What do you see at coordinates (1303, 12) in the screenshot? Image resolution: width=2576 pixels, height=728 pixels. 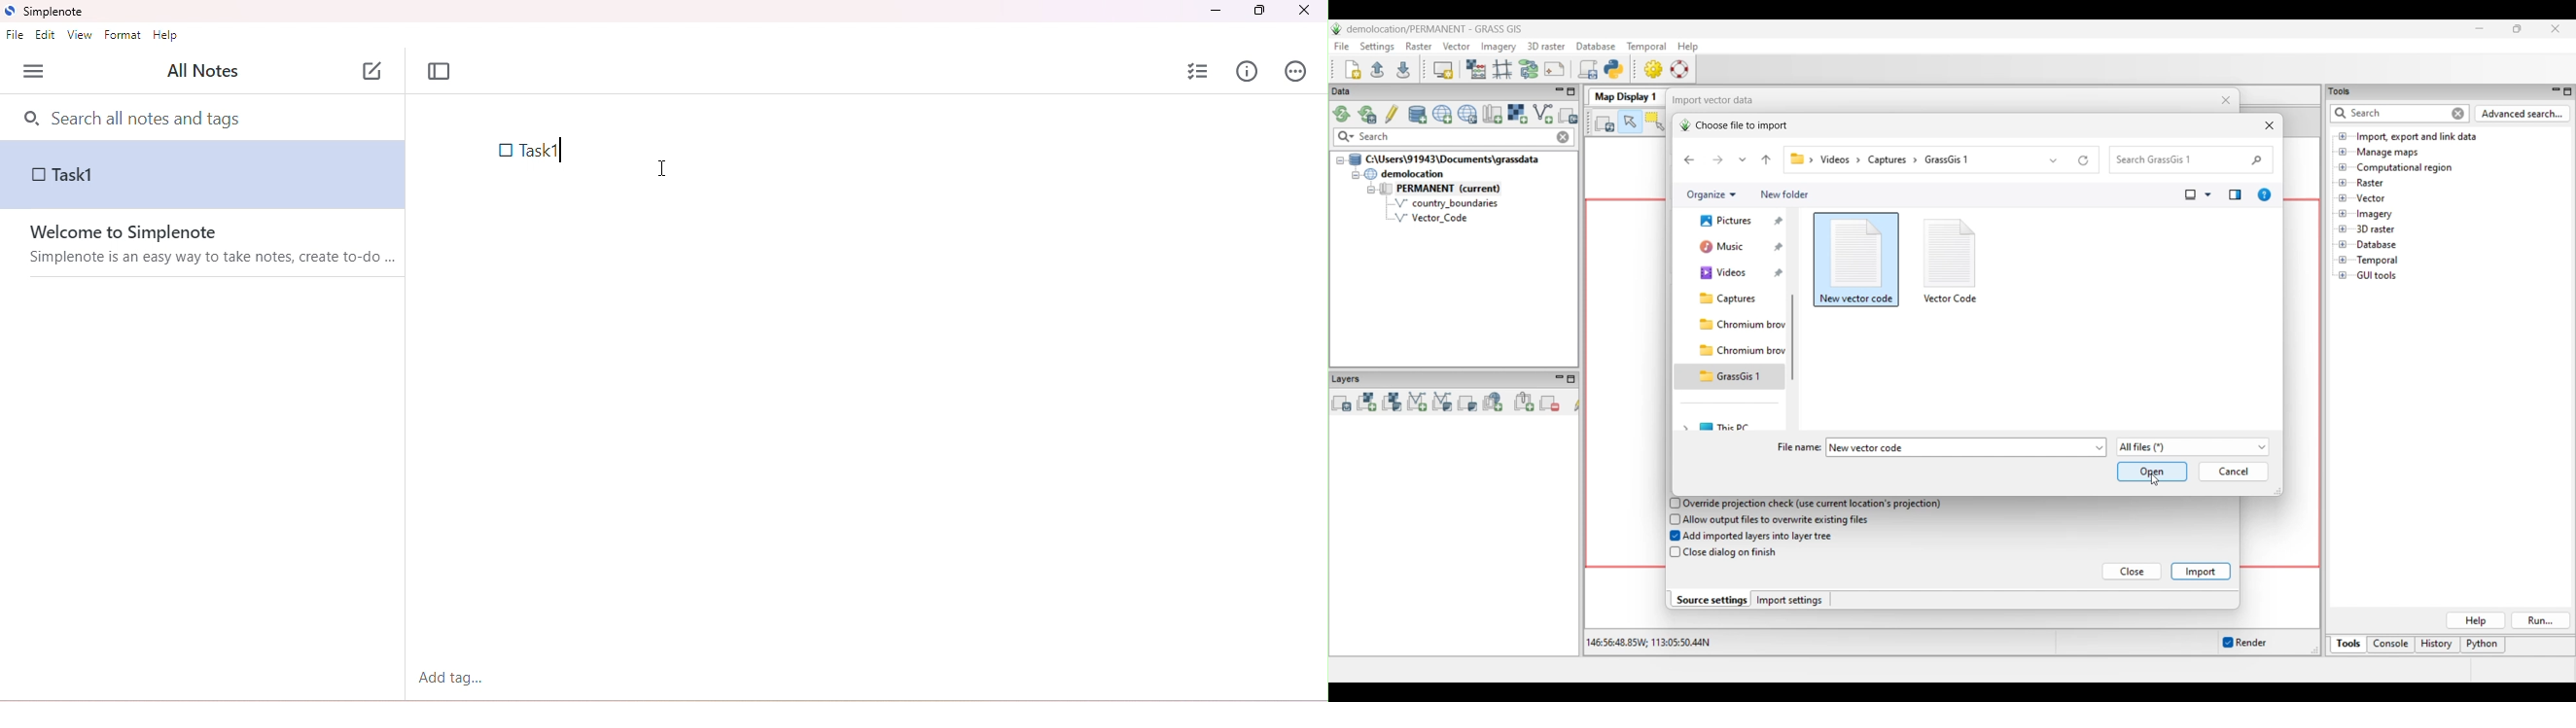 I see `close` at bounding box center [1303, 12].